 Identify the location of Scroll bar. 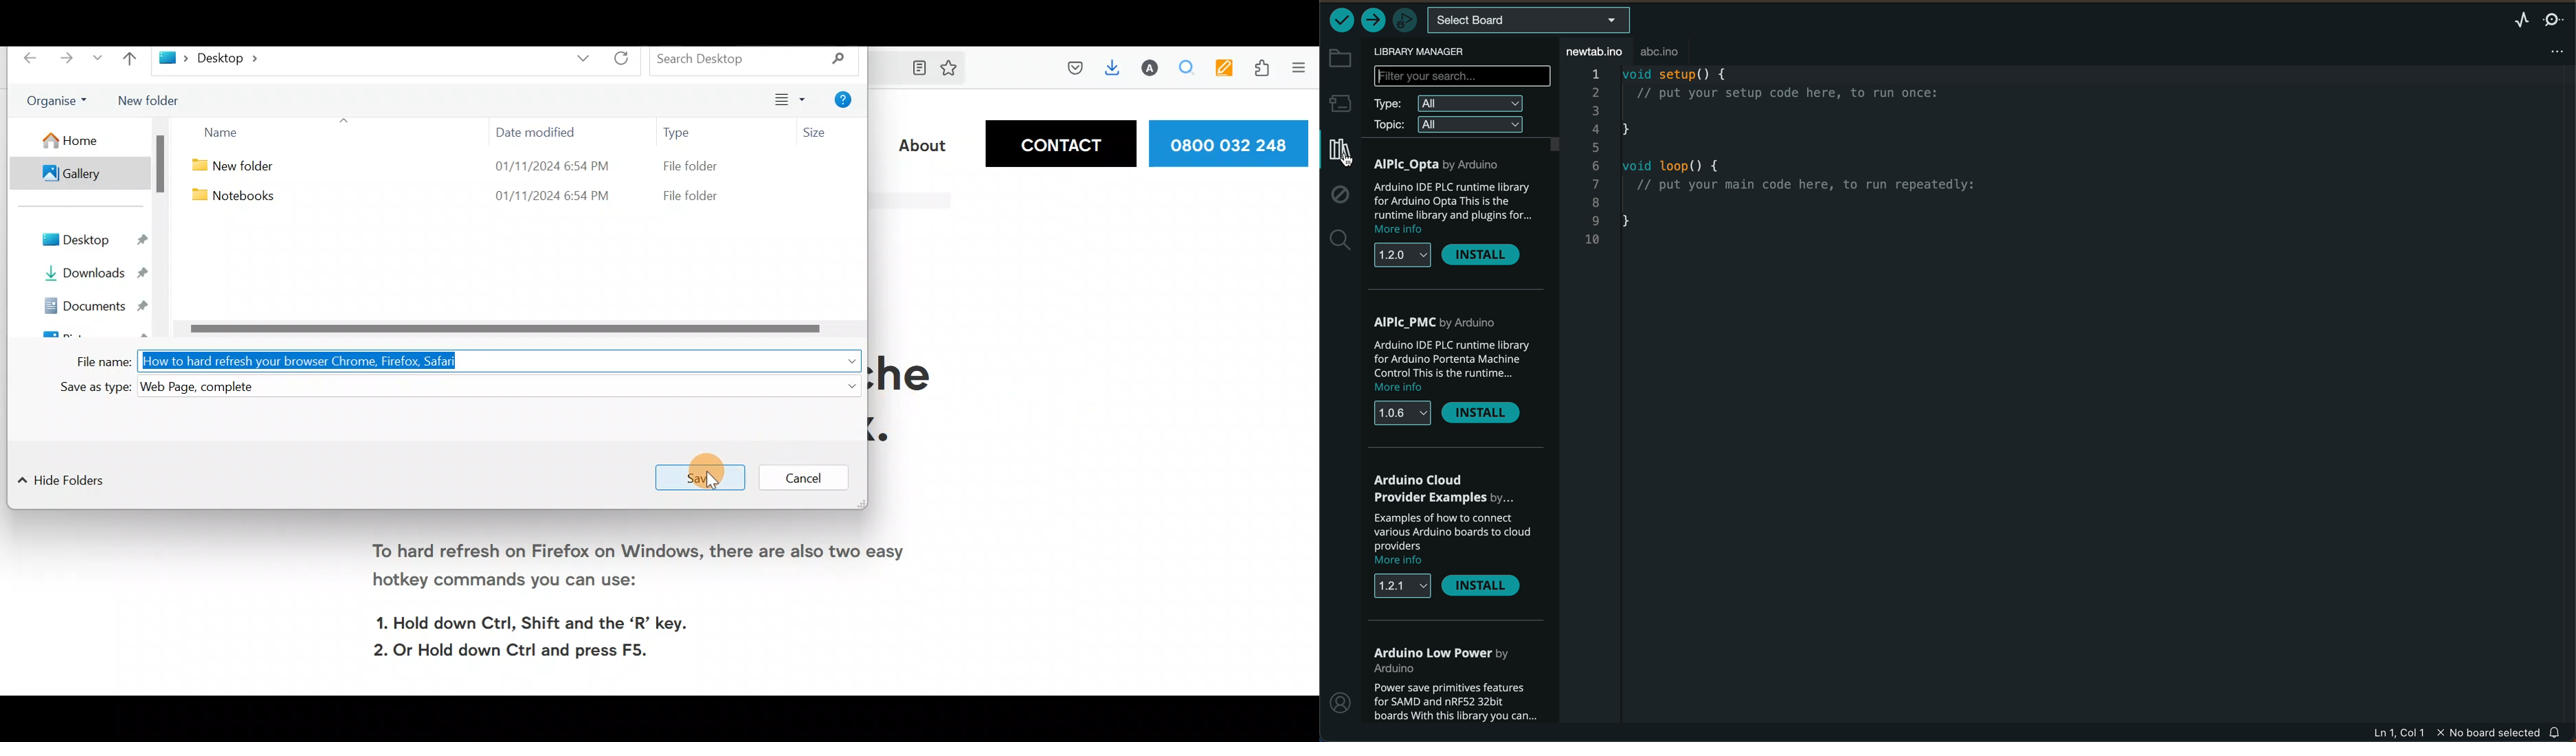
(517, 328).